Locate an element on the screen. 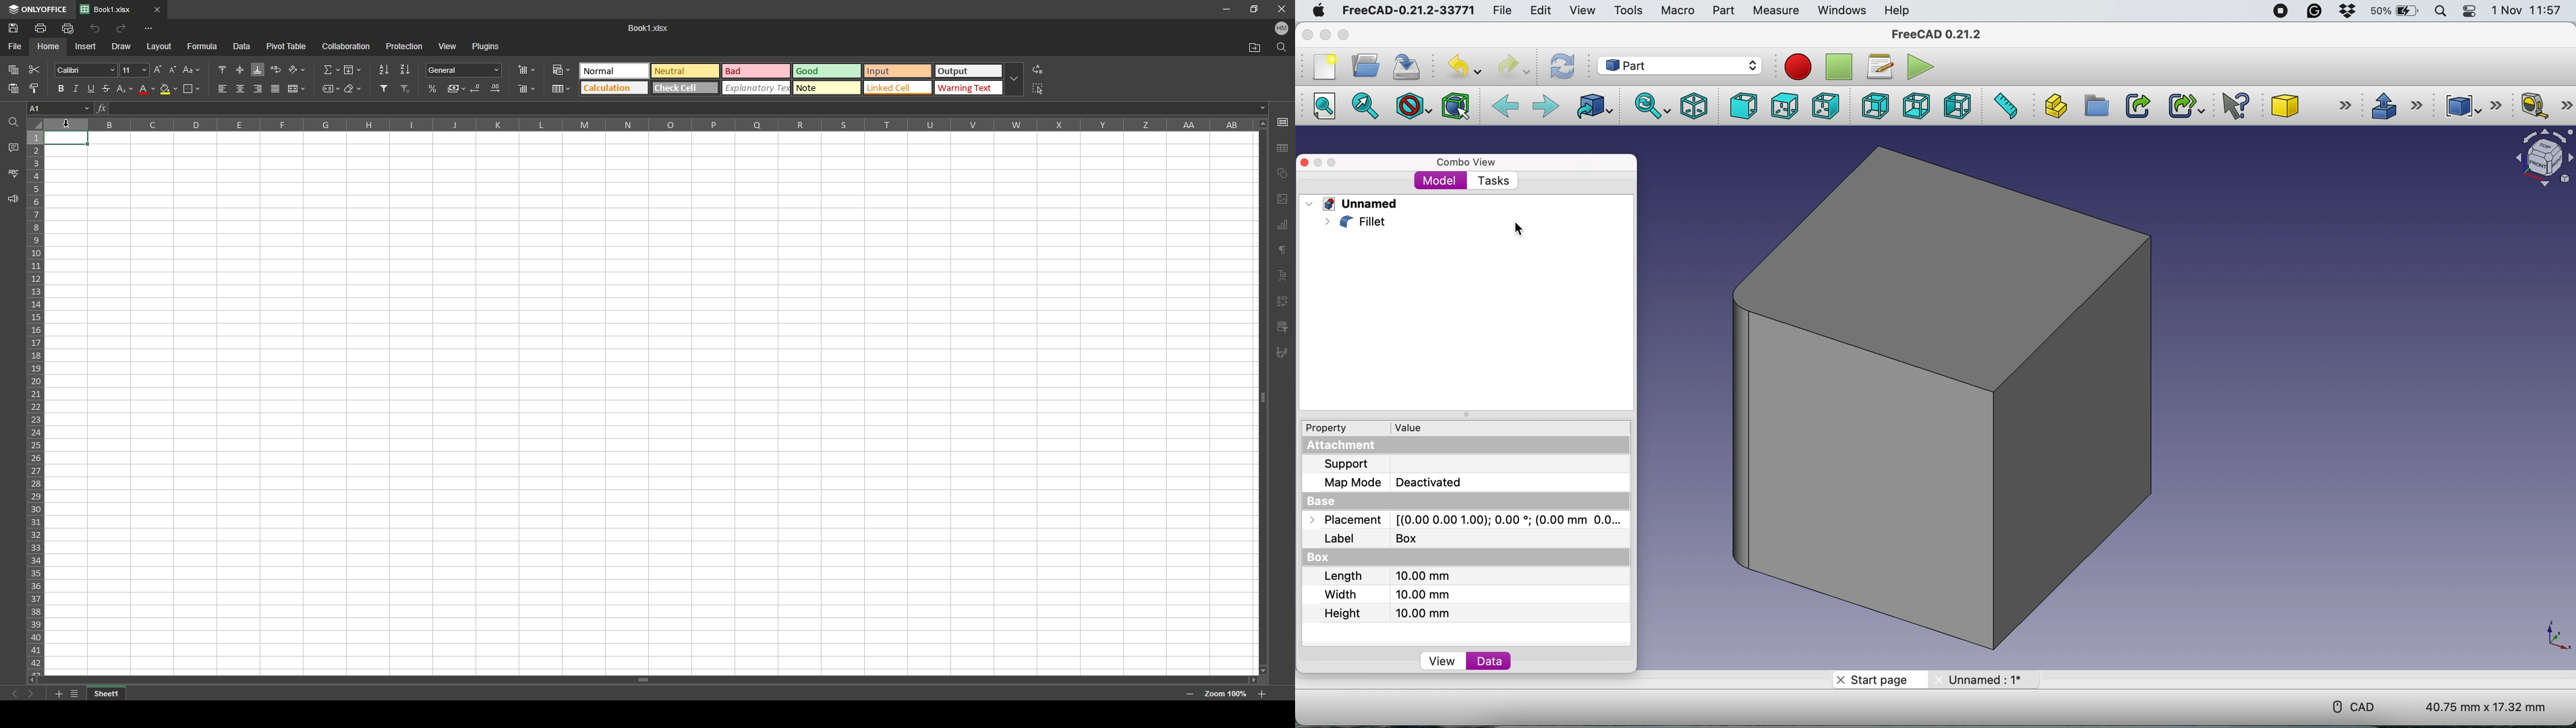 This screenshot has height=728, width=2576. theme selection is located at coordinates (789, 80).